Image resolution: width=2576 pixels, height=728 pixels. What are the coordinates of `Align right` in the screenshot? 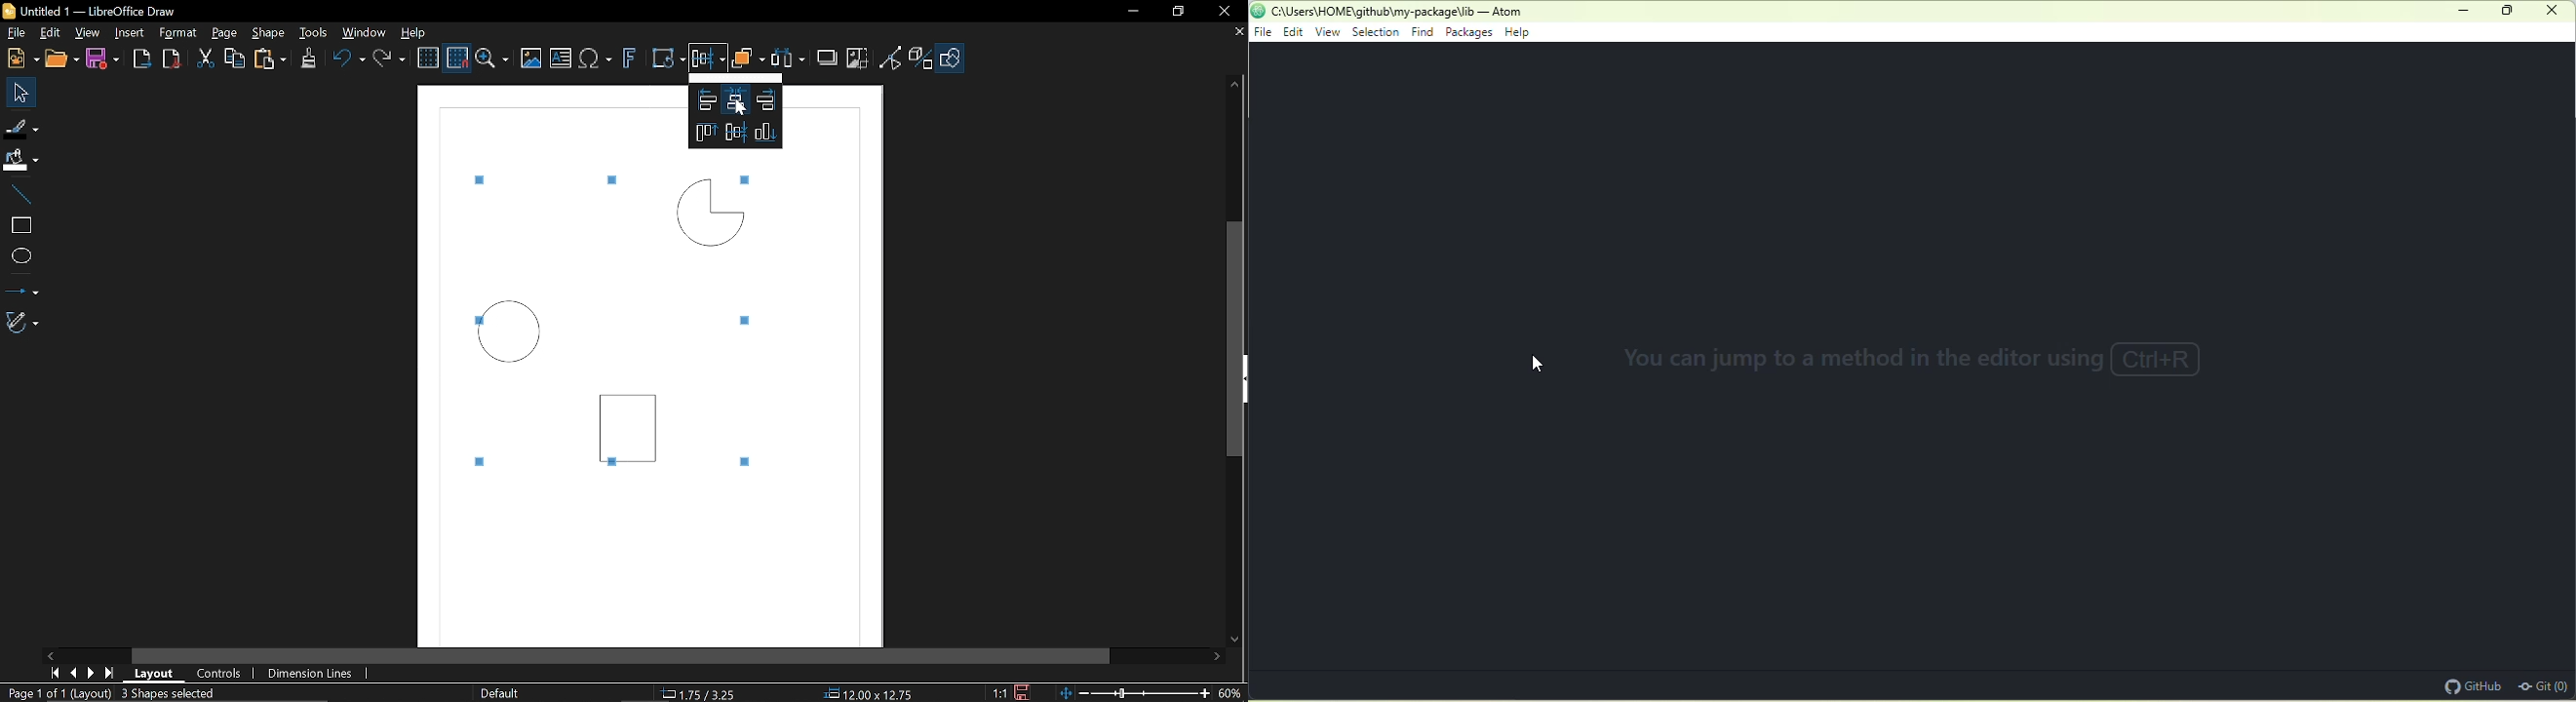 It's located at (766, 100).